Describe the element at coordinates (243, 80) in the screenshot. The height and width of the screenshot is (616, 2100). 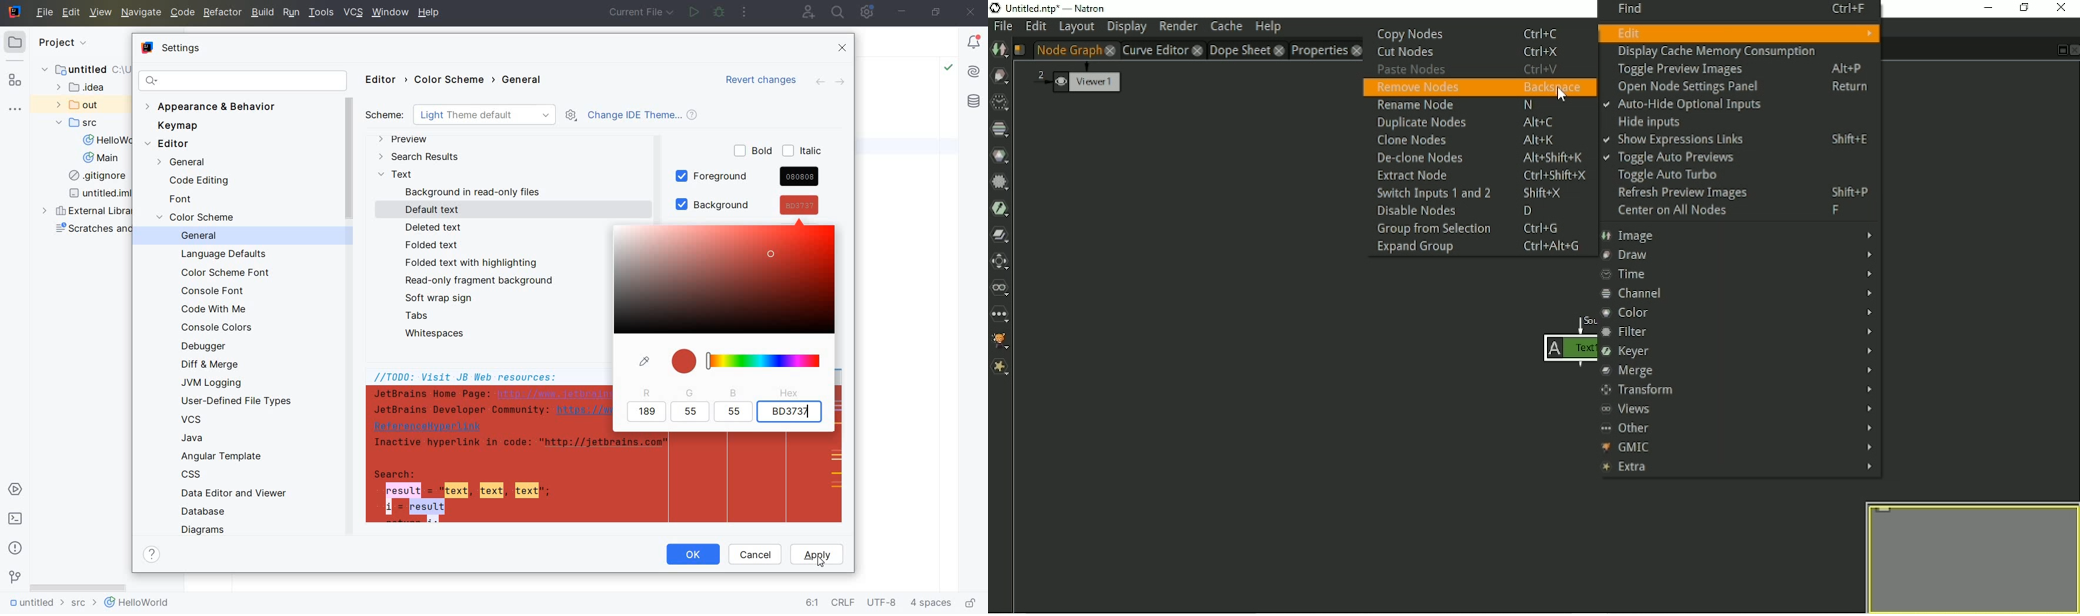
I see `SEARCH SETTINGS` at that location.